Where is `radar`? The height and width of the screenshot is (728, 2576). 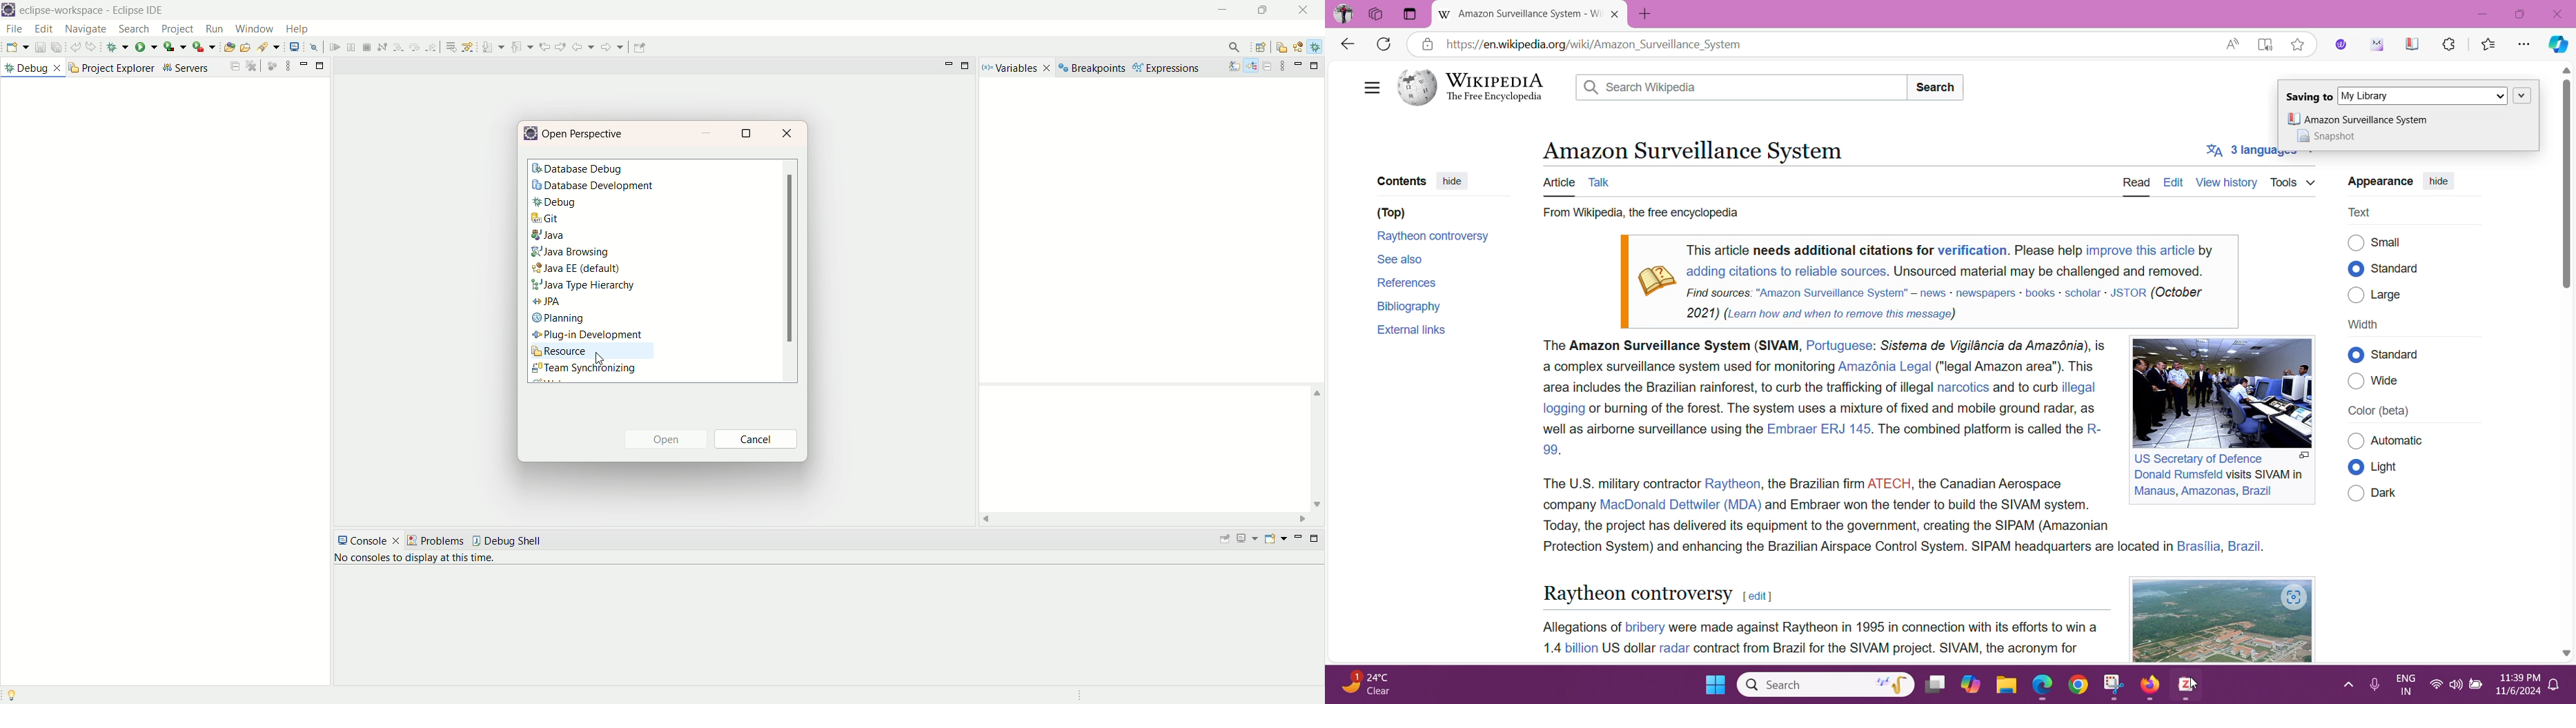
radar is located at coordinates (1674, 647).